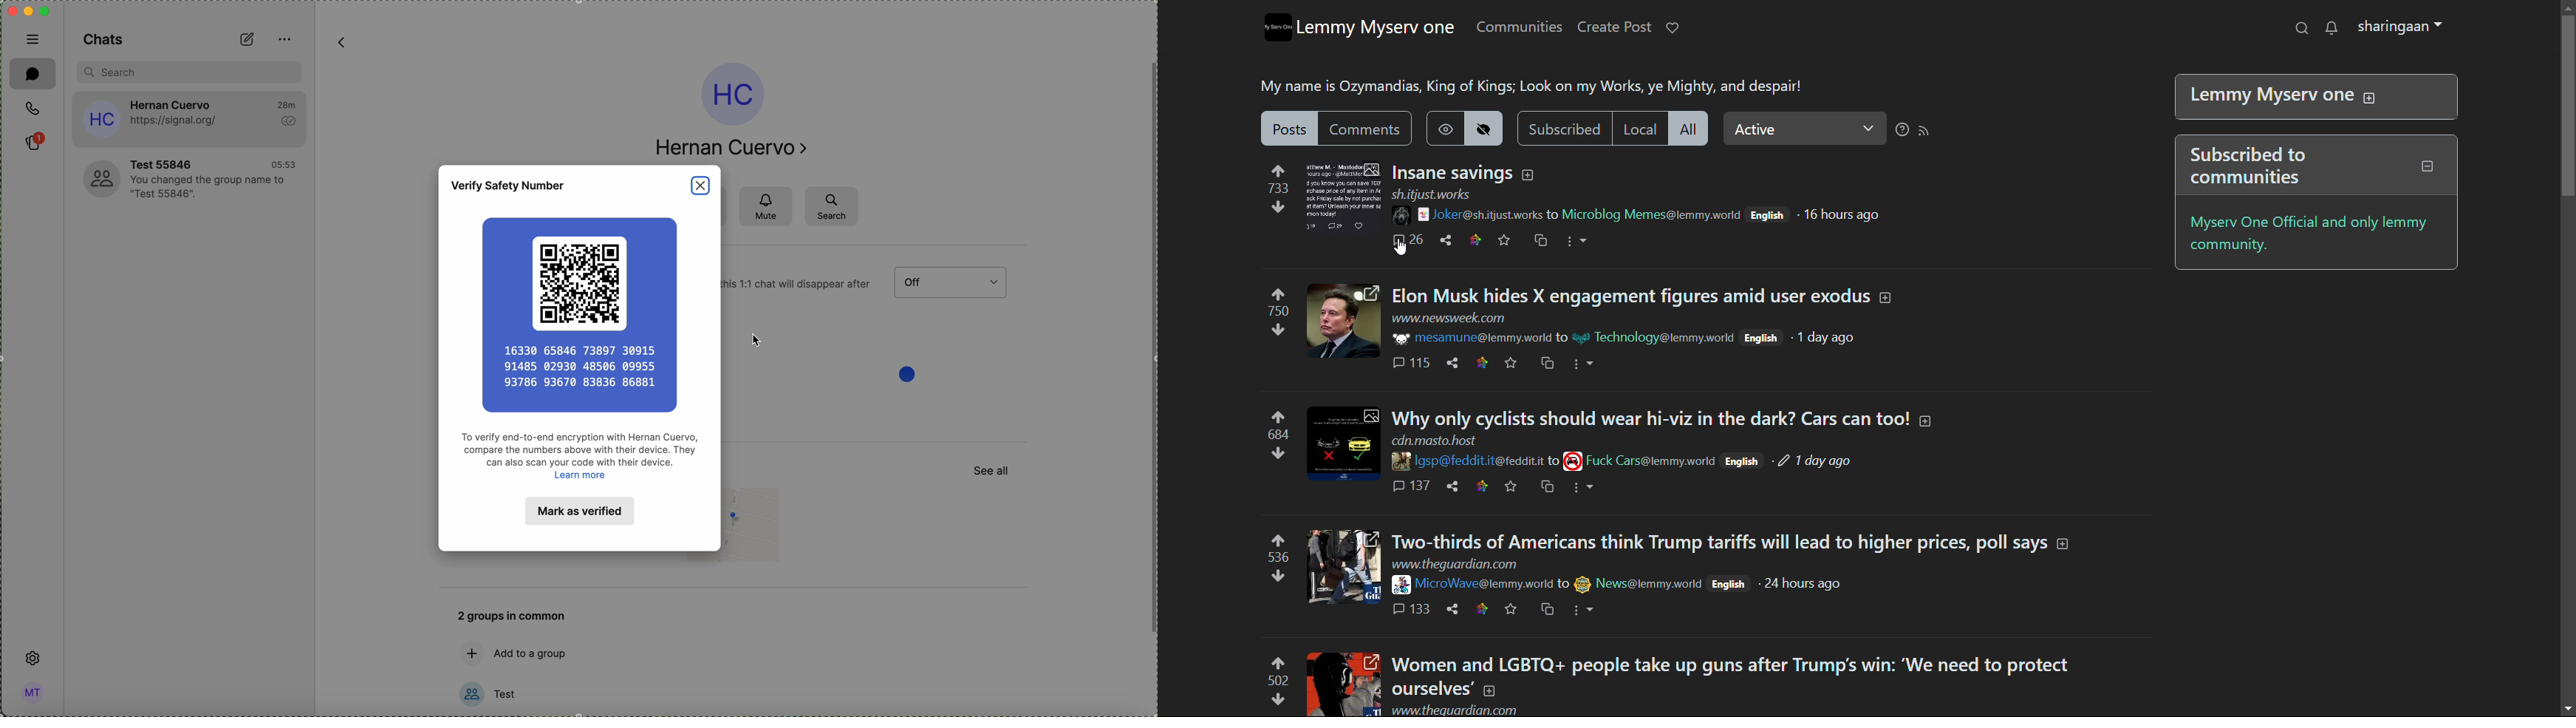  I want to click on comments, so click(1364, 128).